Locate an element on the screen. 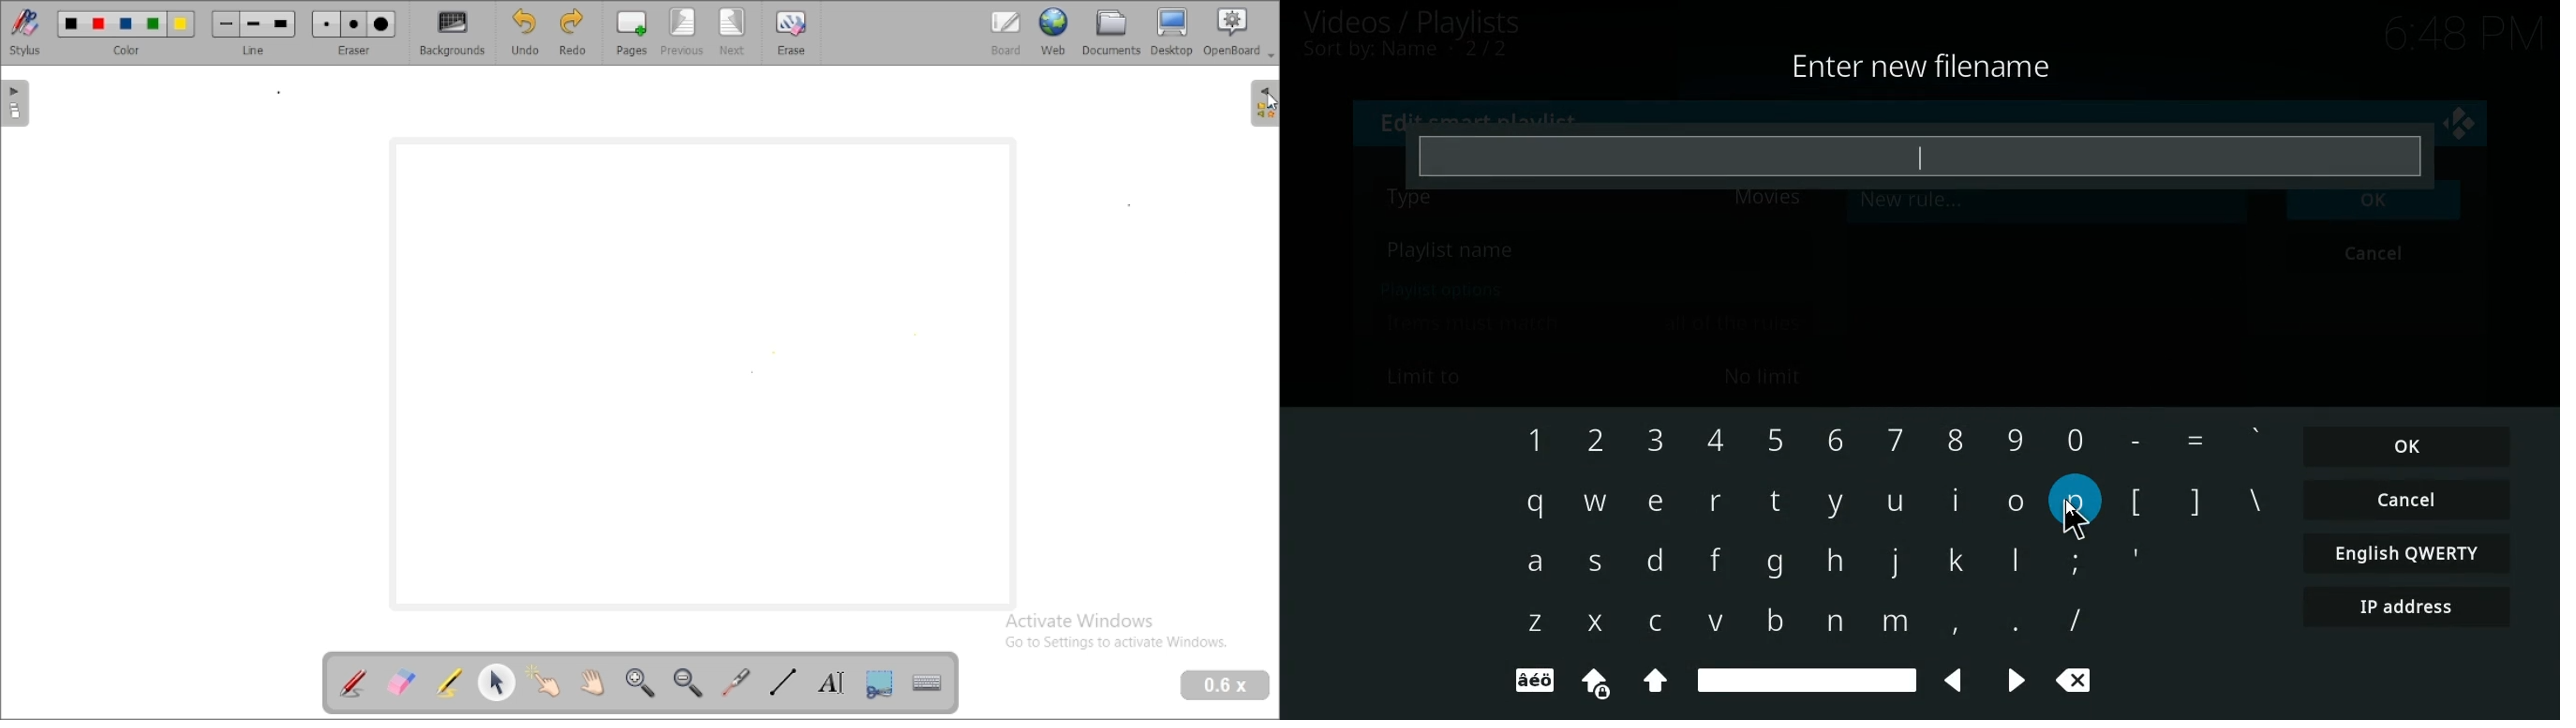 The width and height of the screenshot is (2576, 728). [ is located at coordinates (2136, 503).